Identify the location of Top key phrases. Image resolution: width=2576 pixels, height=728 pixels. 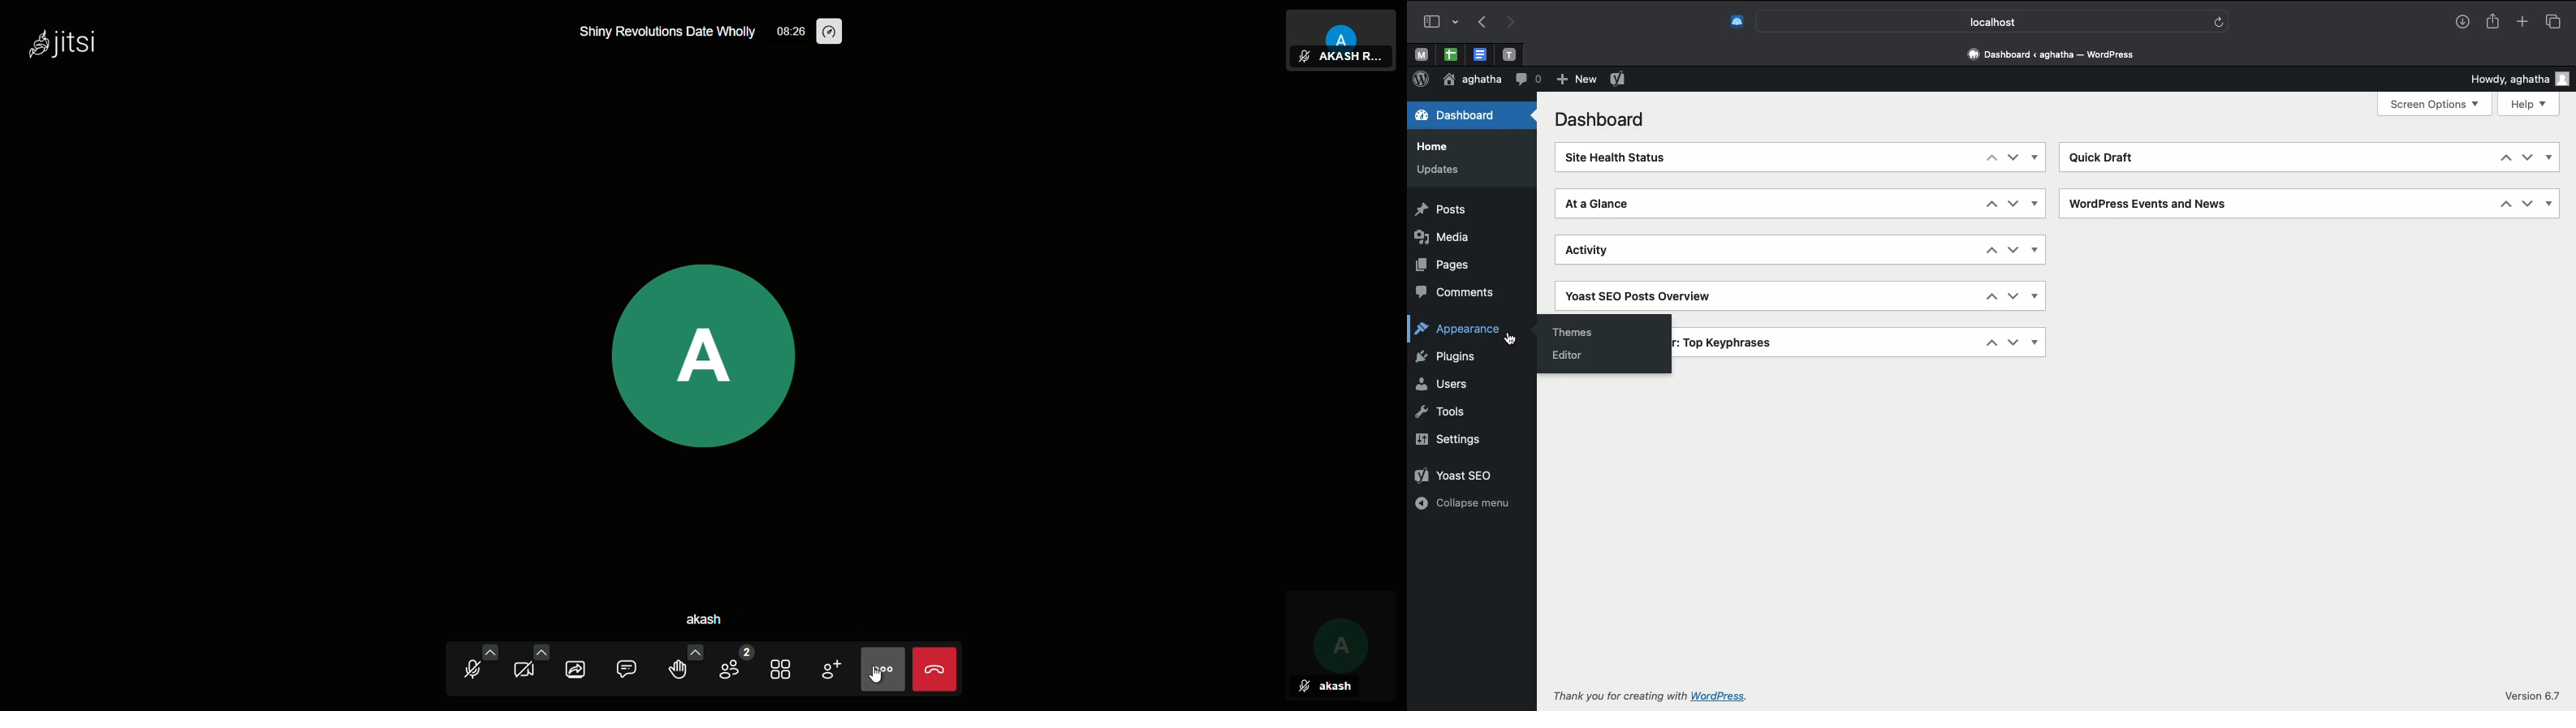
(1731, 341).